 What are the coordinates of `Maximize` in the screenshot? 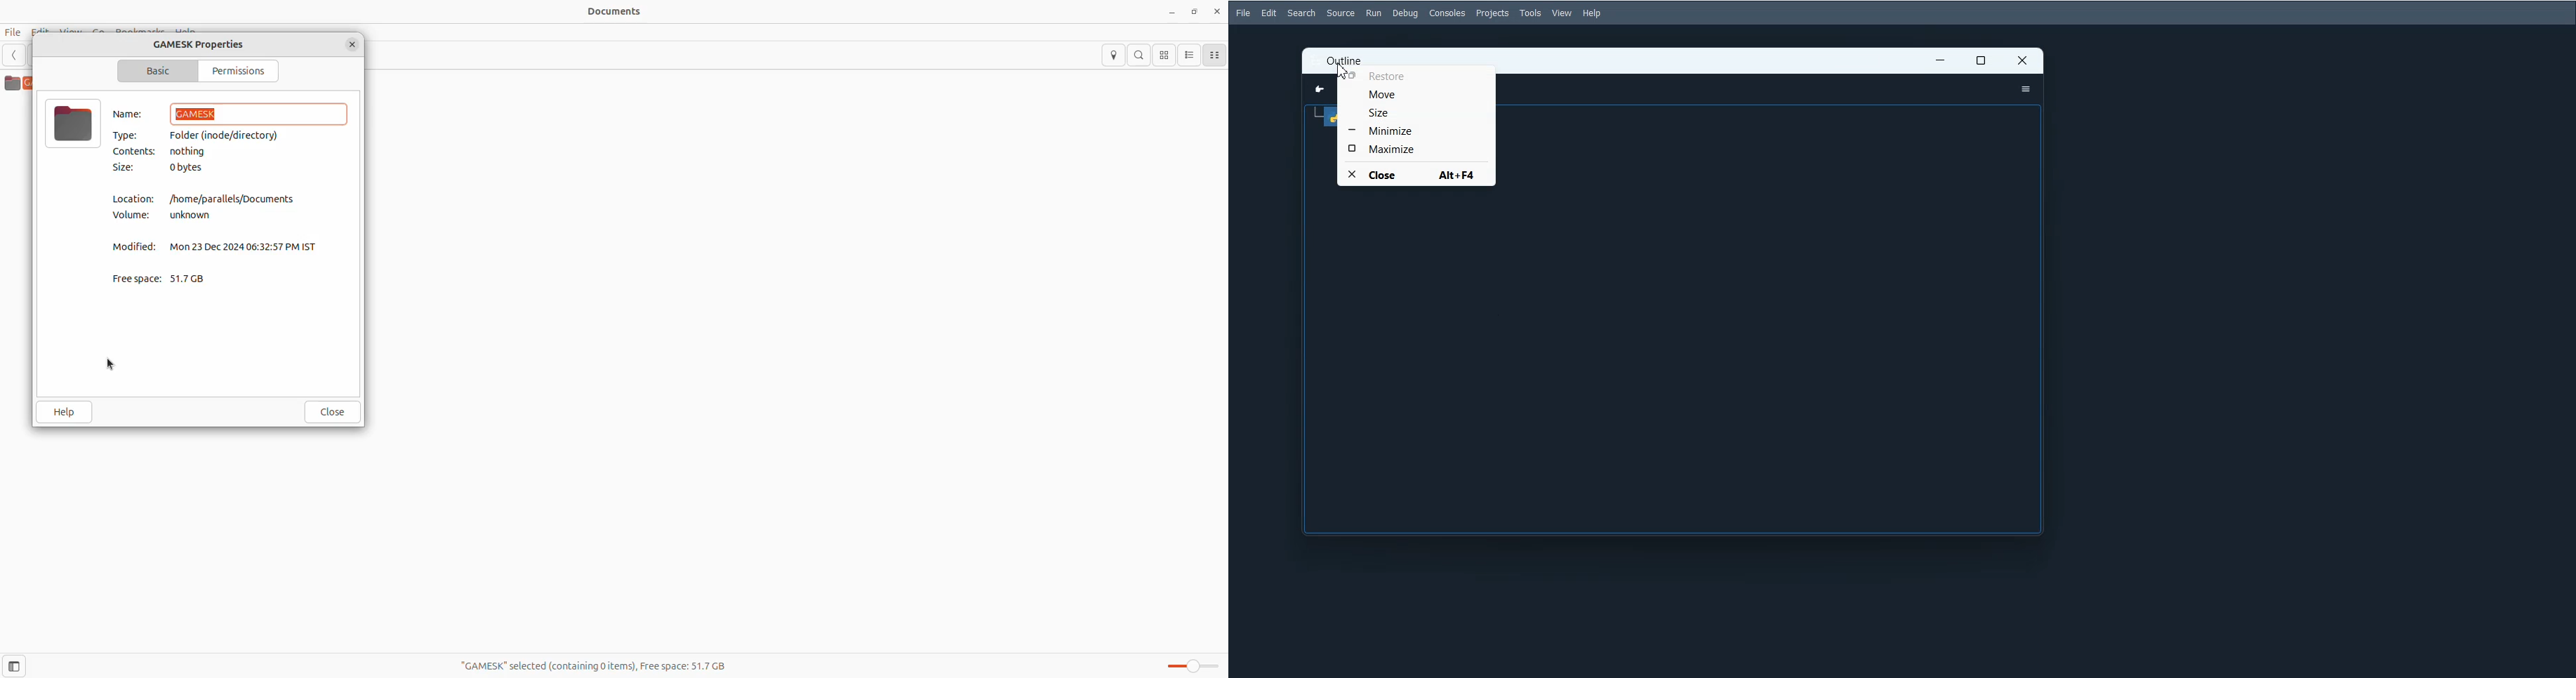 It's located at (1981, 61).